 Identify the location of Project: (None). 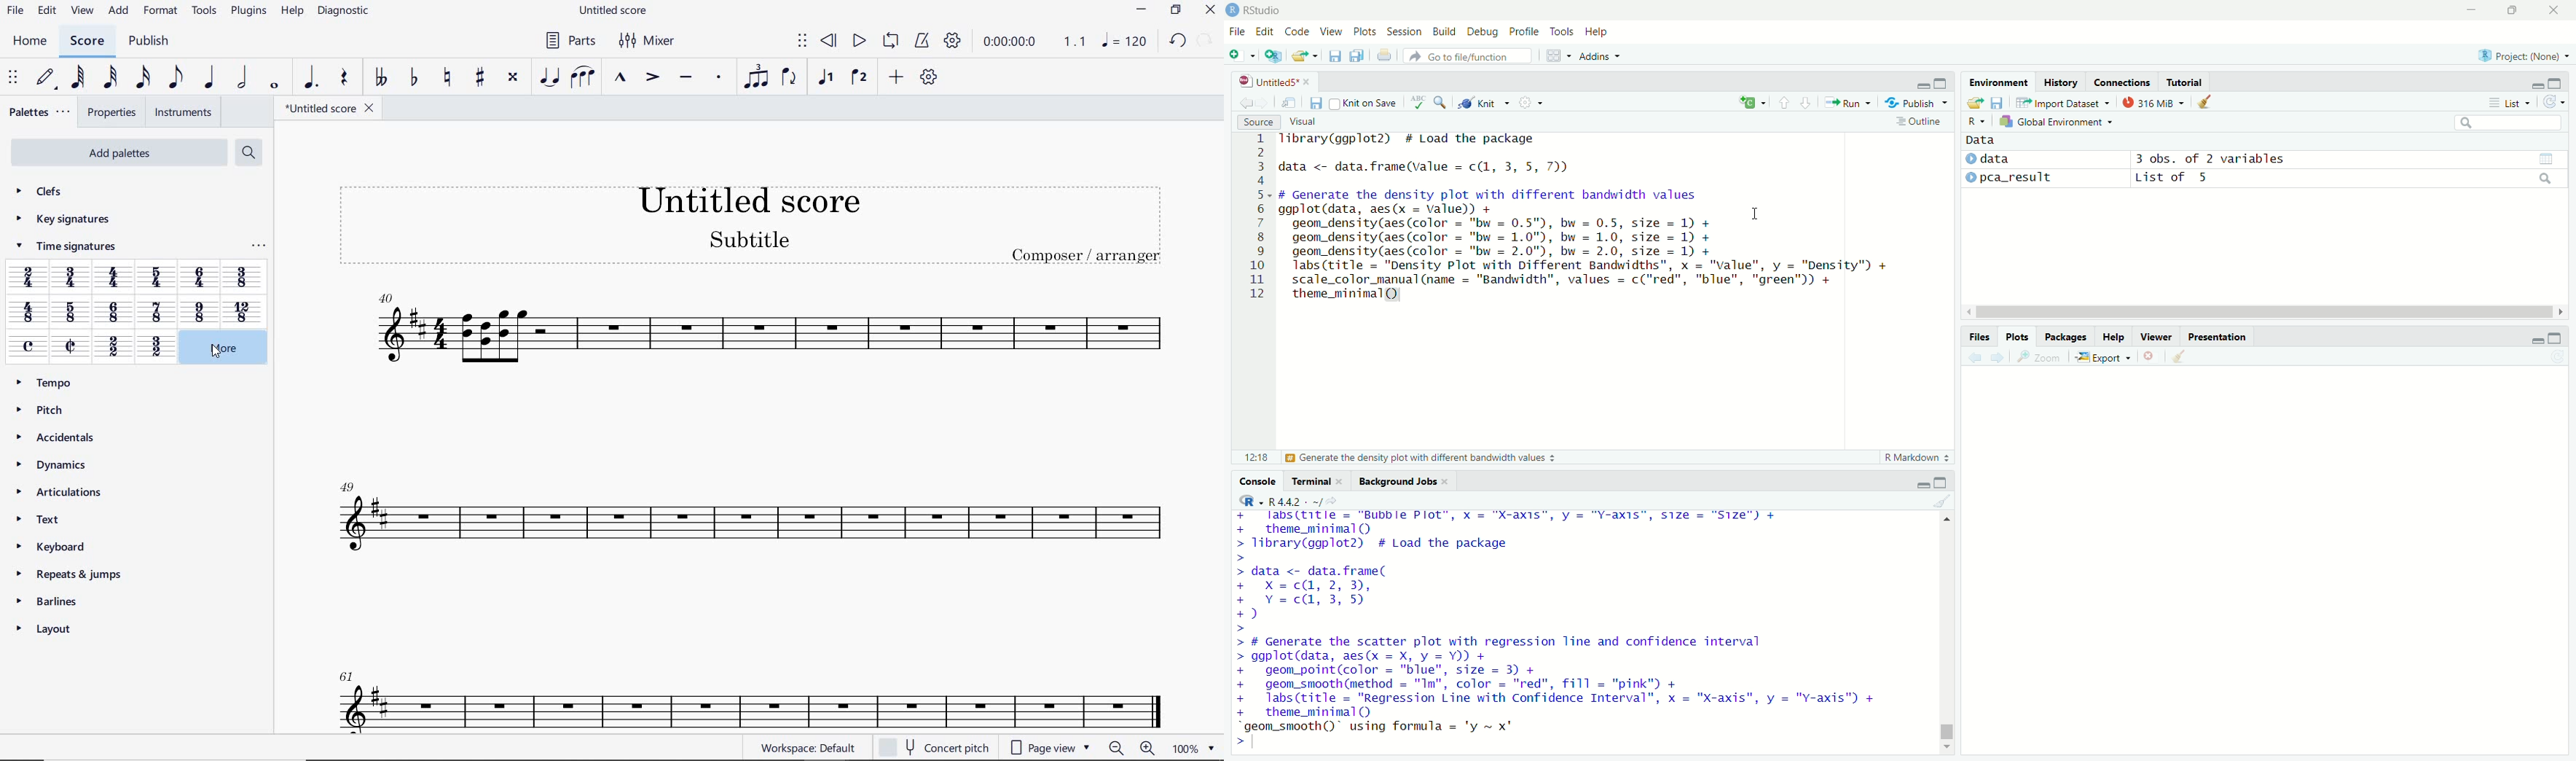
(2522, 54).